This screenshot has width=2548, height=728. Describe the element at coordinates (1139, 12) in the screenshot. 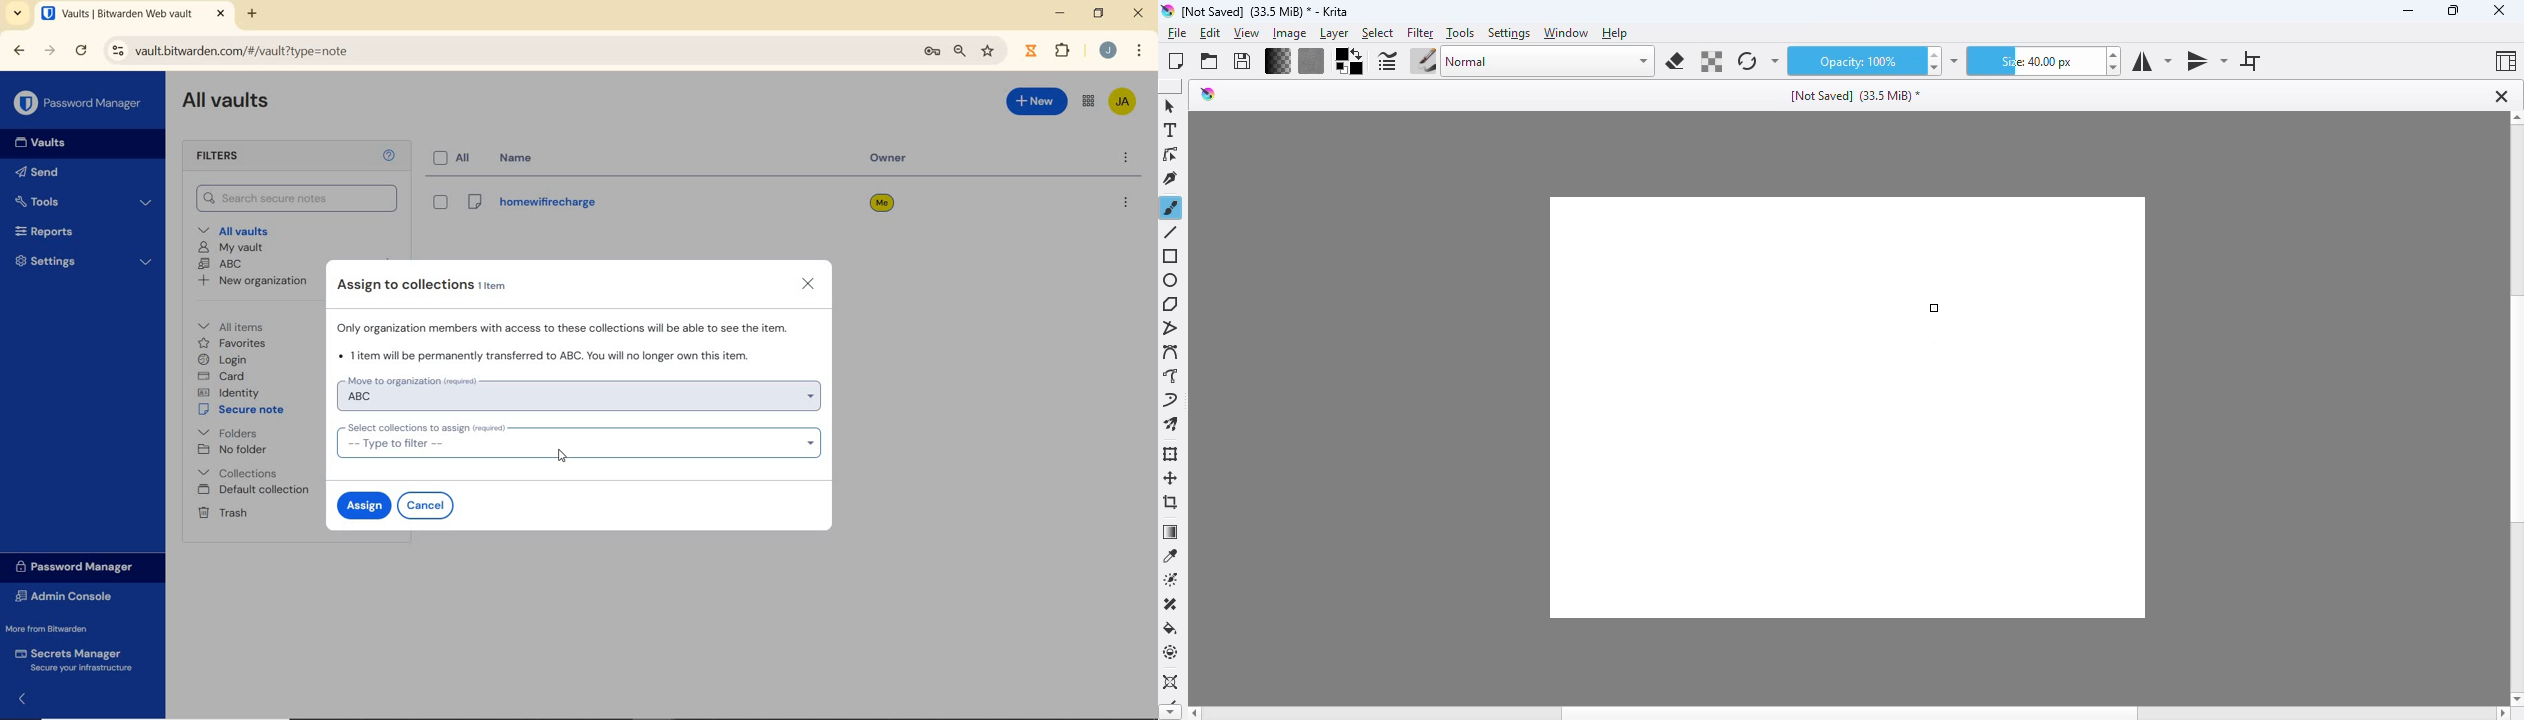

I see `close` at that location.